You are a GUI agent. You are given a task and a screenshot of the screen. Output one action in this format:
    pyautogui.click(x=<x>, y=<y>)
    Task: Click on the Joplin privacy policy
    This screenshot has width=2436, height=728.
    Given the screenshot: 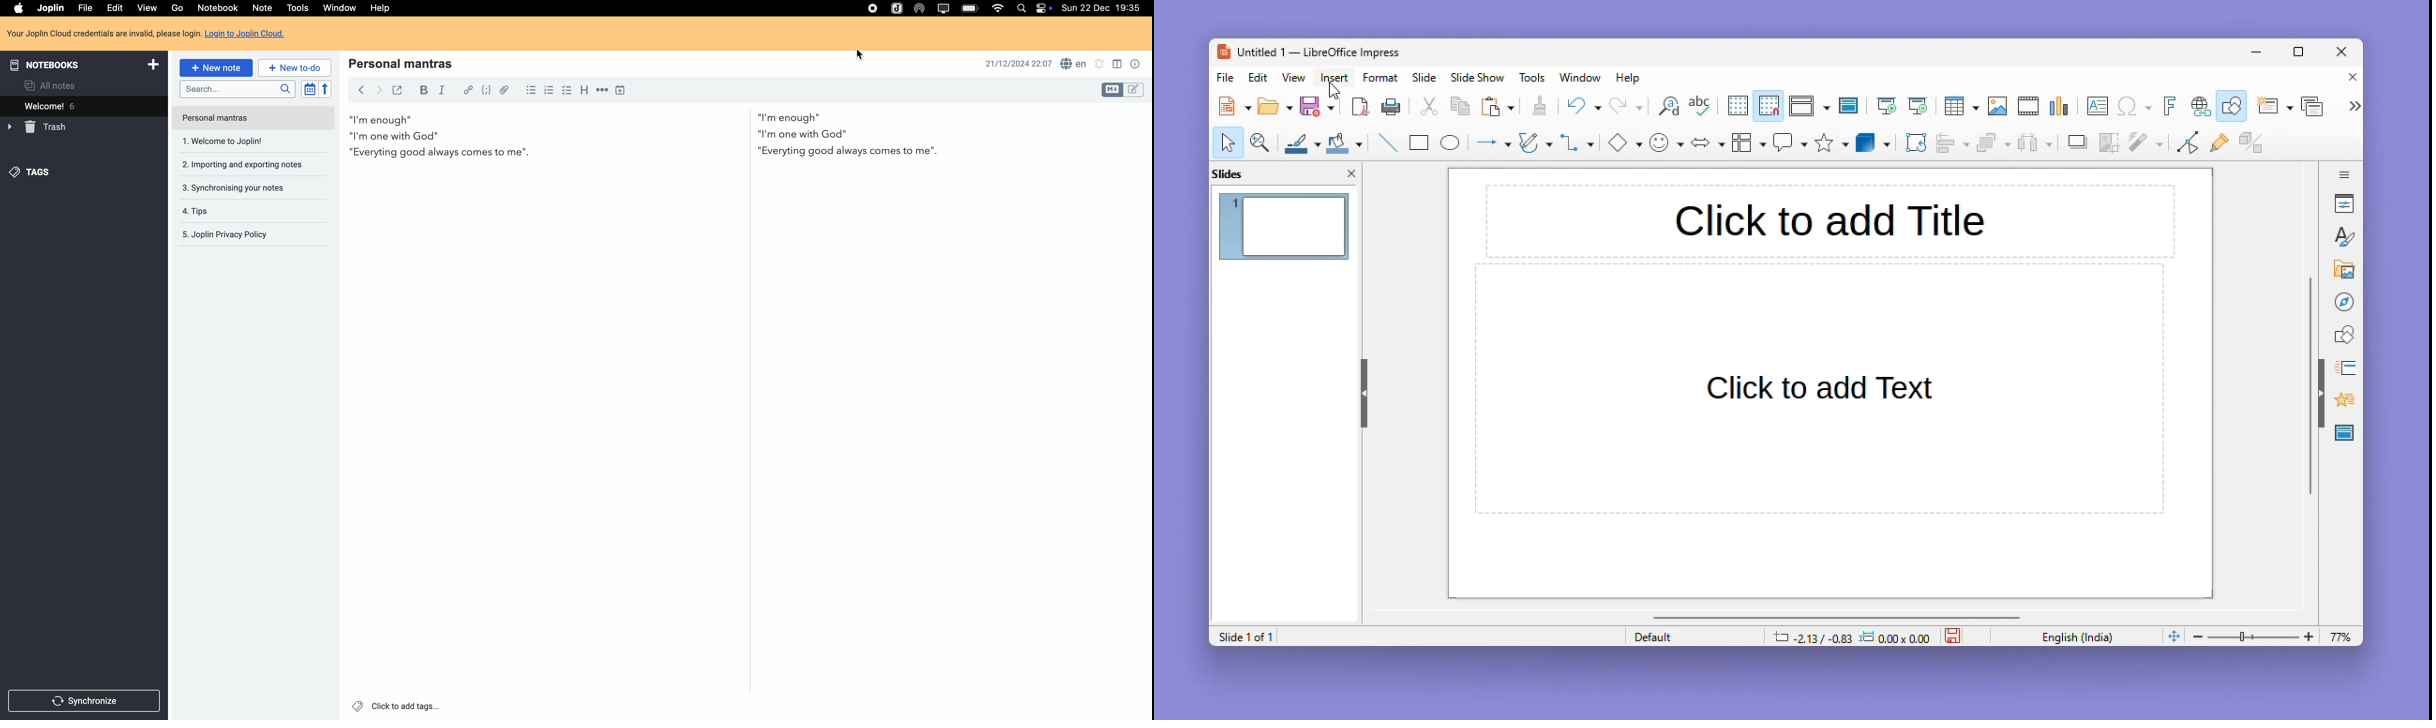 What is the action you would take?
    pyautogui.click(x=226, y=235)
    